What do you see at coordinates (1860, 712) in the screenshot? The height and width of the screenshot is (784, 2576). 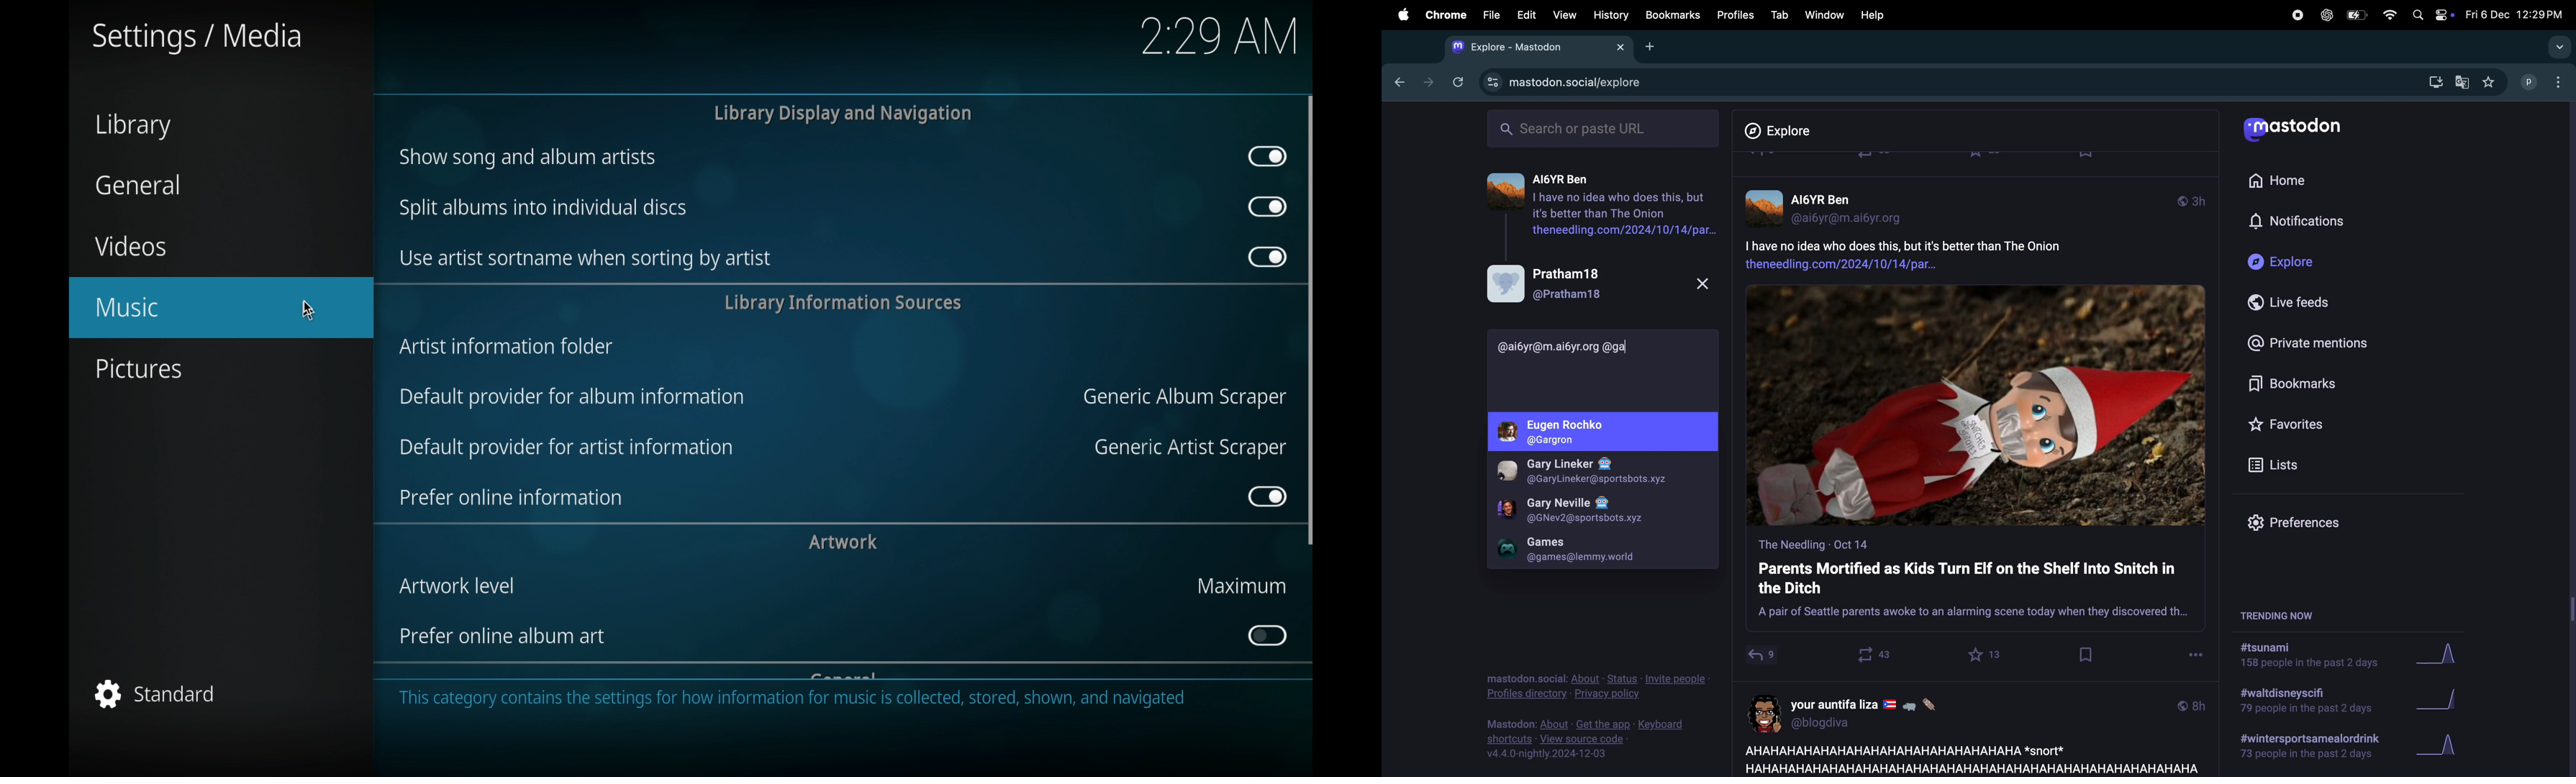 I see `user profile` at bounding box center [1860, 712].